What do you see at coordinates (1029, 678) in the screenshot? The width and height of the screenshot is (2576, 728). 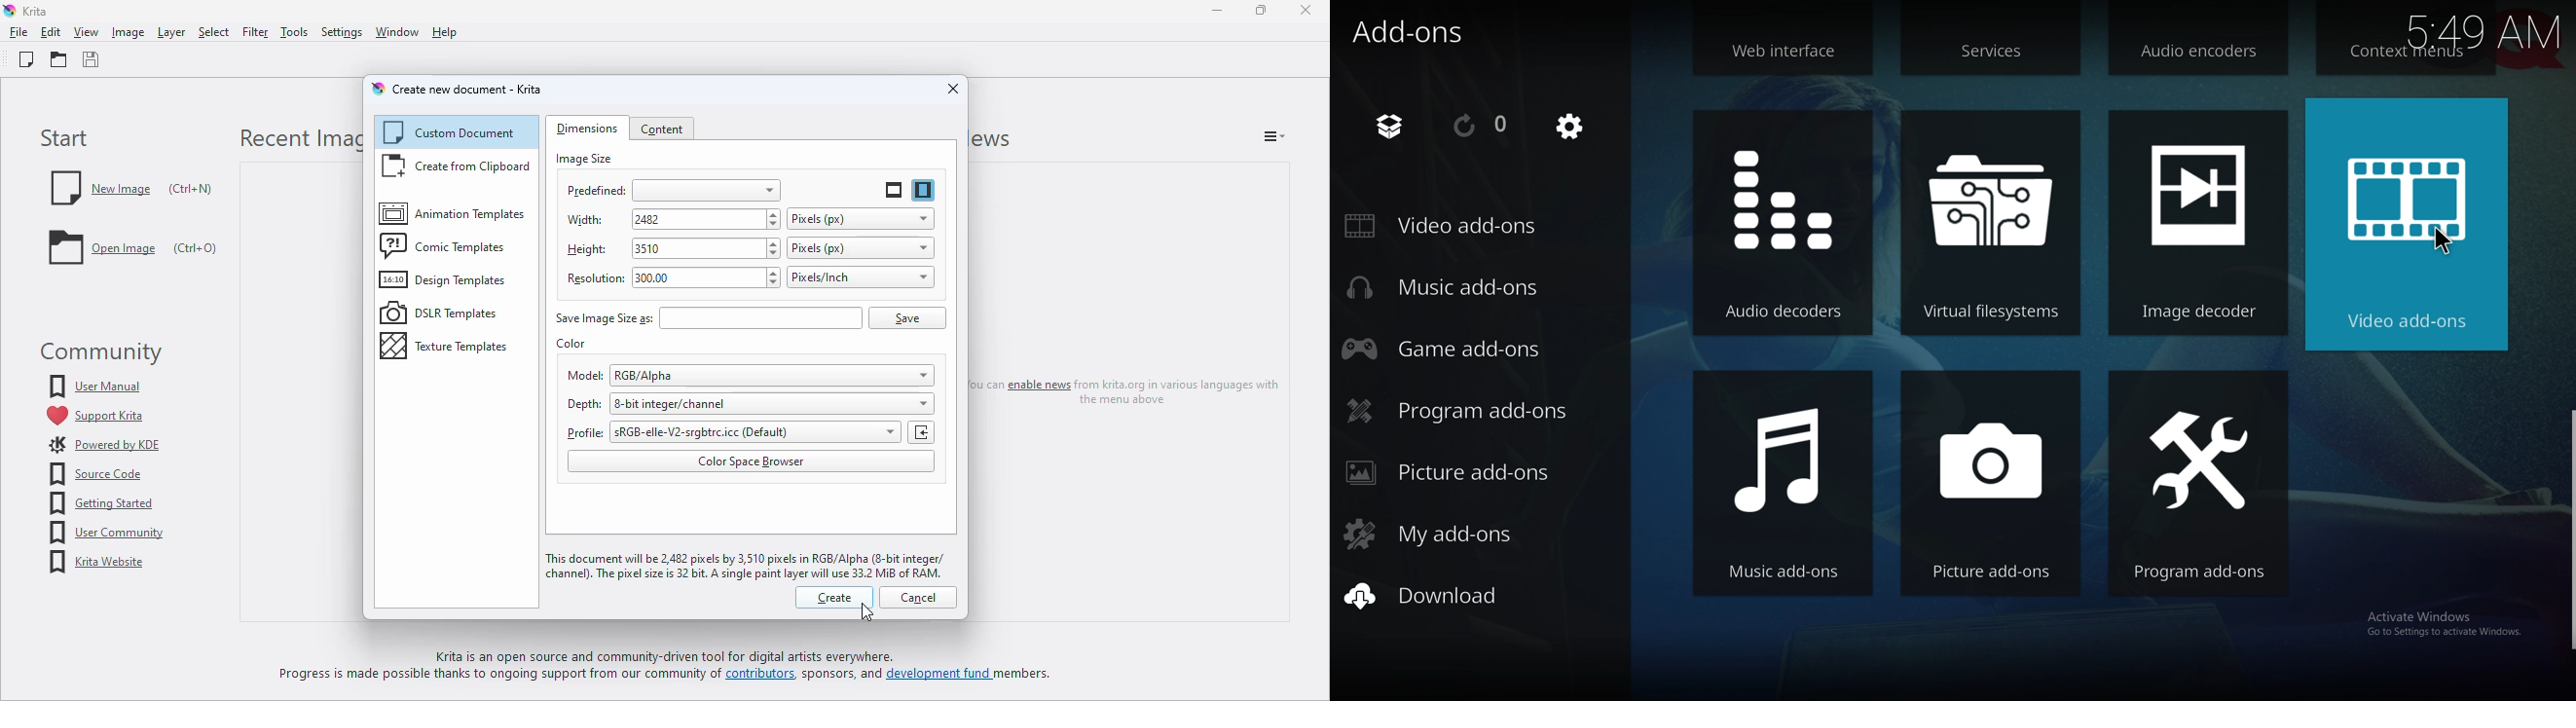 I see `members.` at bounding box center [1029, 678].